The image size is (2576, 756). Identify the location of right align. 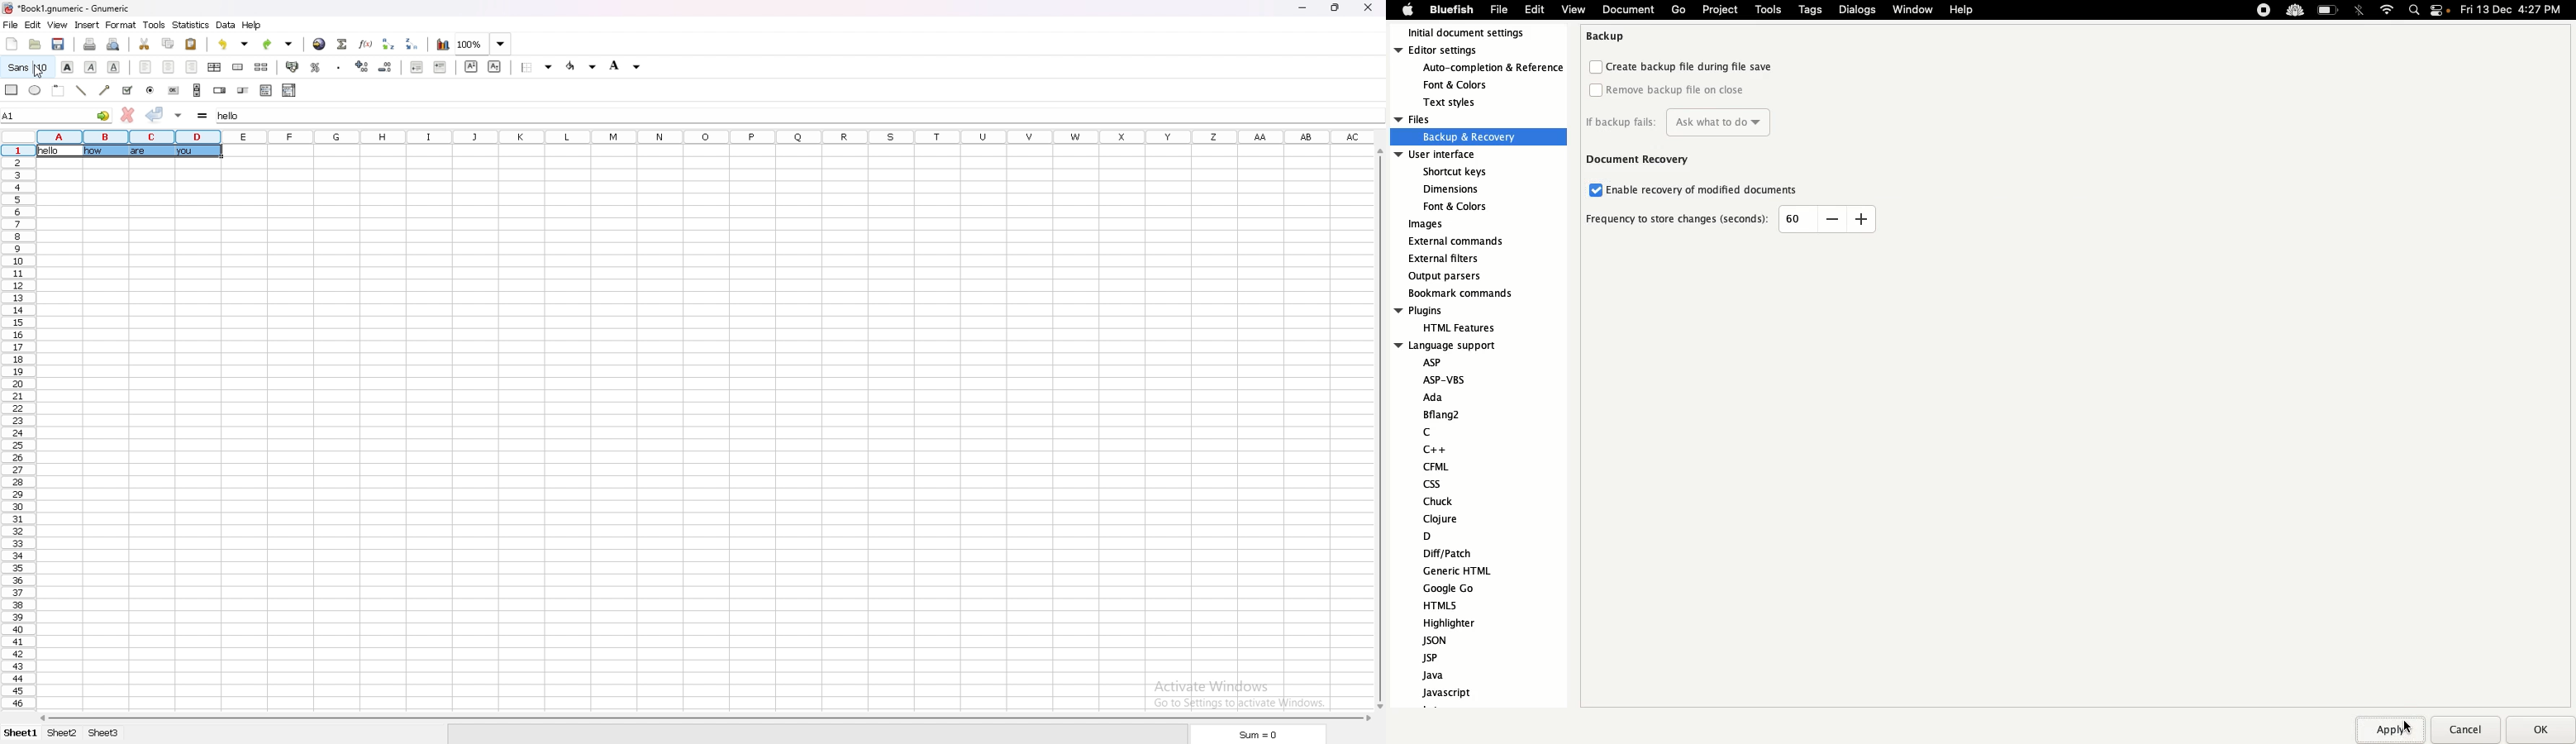
(192, 67).